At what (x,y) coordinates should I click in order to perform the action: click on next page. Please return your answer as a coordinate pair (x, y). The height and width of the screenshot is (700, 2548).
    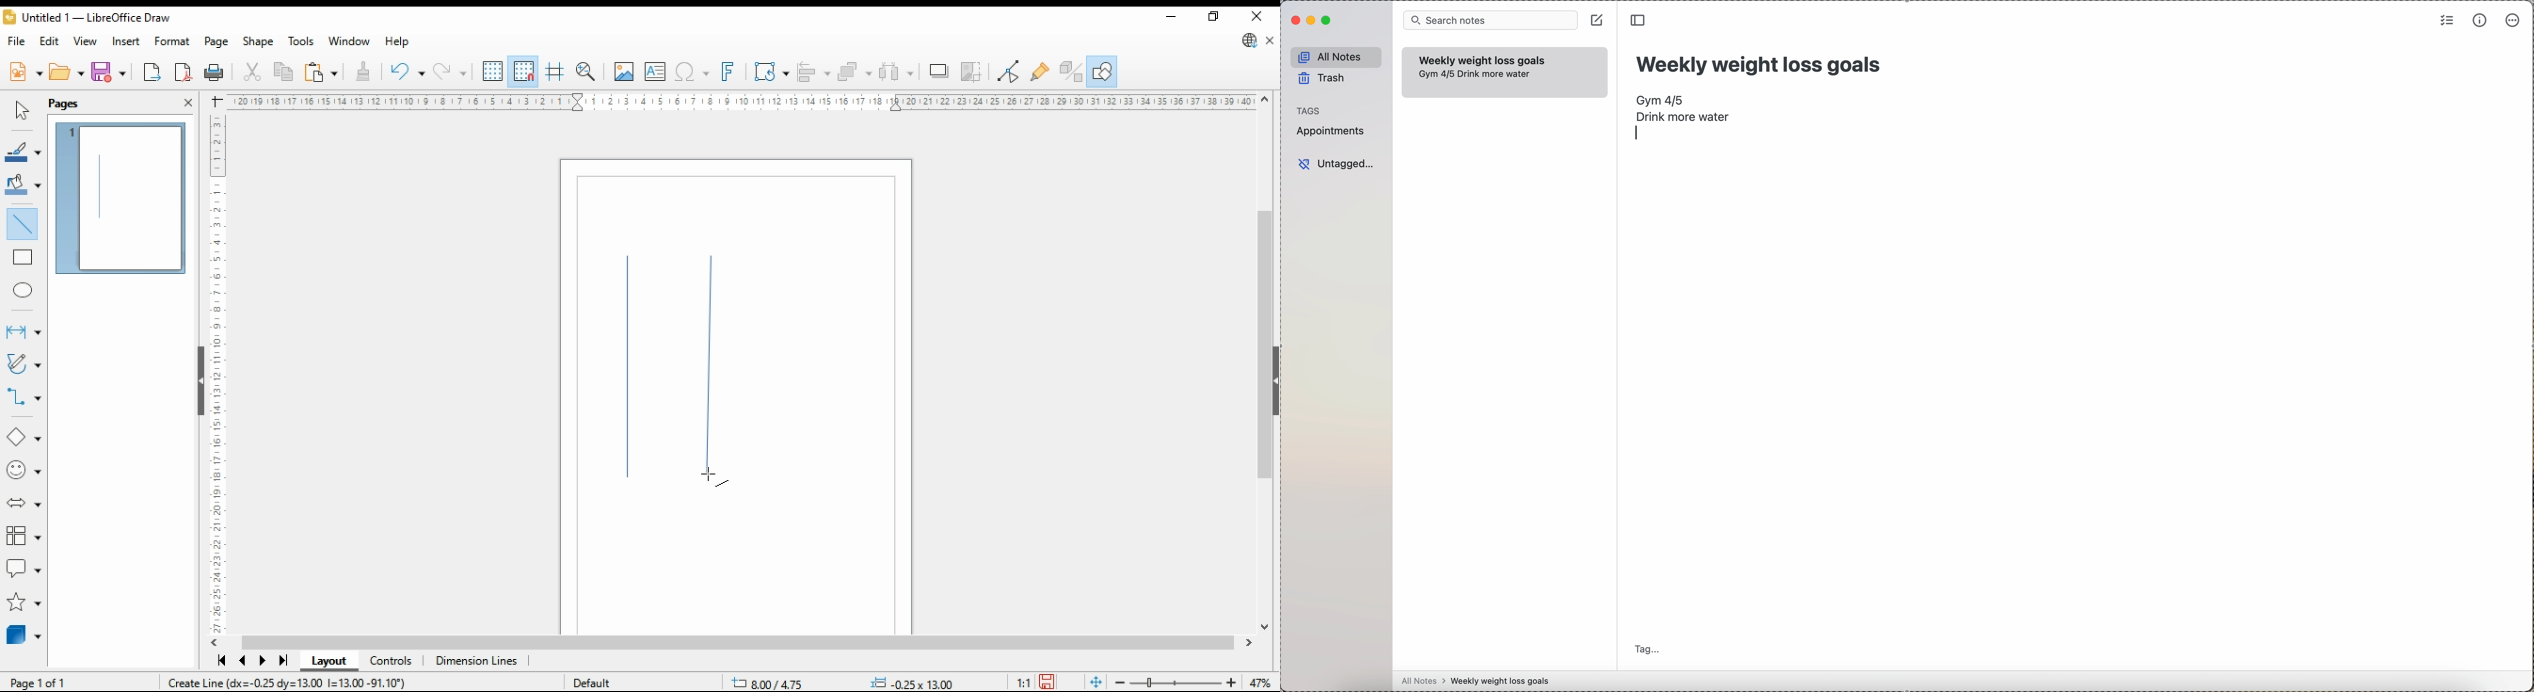
    Looking at the image, I should click on (262, 662).